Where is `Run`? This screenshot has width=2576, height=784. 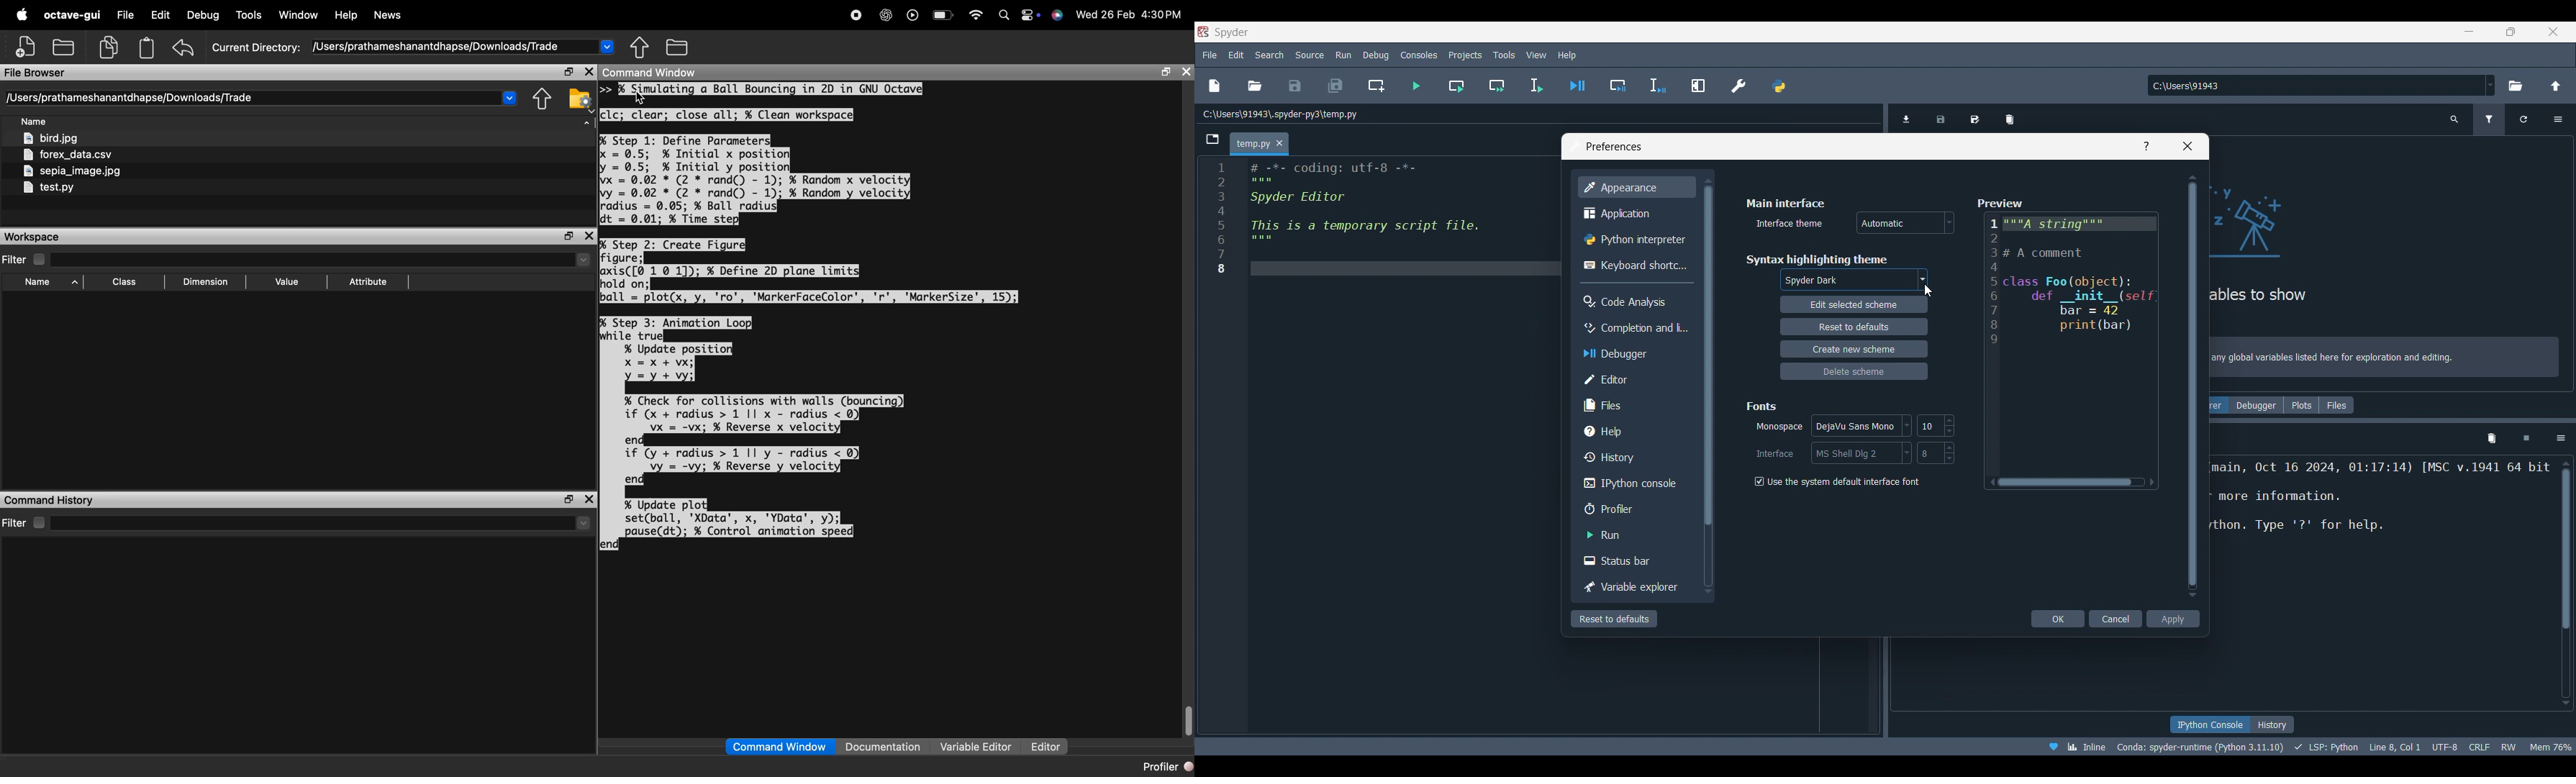 Run is located at coordinates (1635, 535).